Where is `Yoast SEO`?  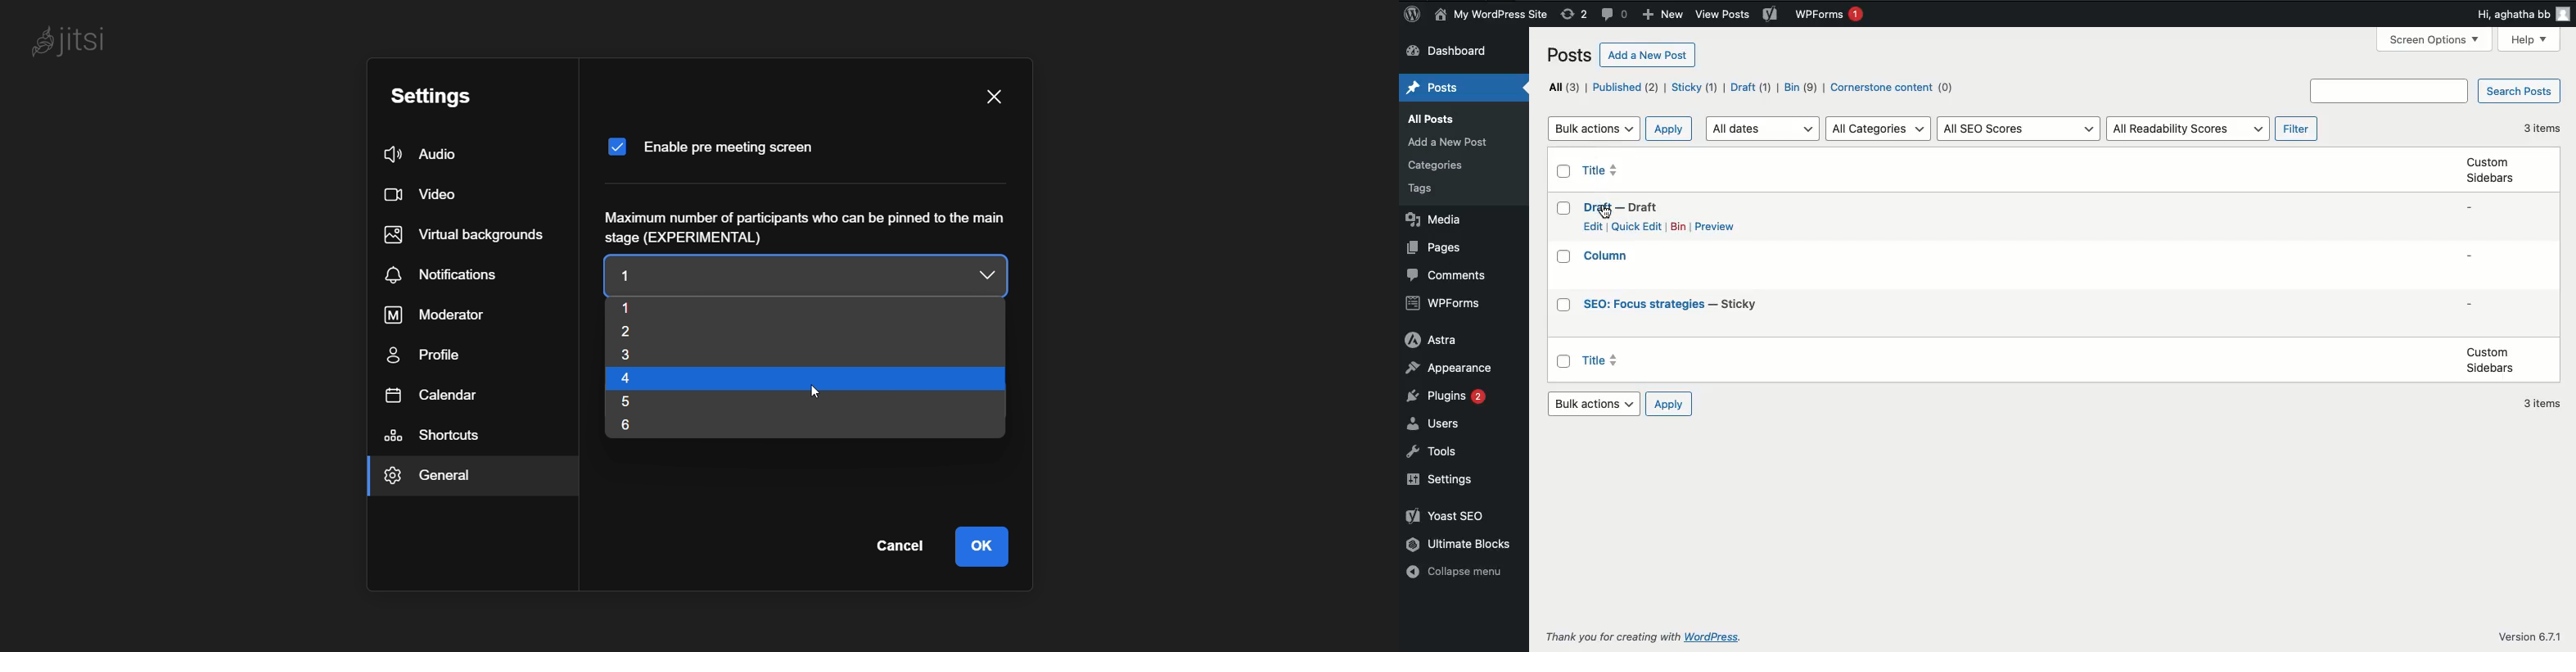 Yoast SEO is located at coordinates (1449, 516).